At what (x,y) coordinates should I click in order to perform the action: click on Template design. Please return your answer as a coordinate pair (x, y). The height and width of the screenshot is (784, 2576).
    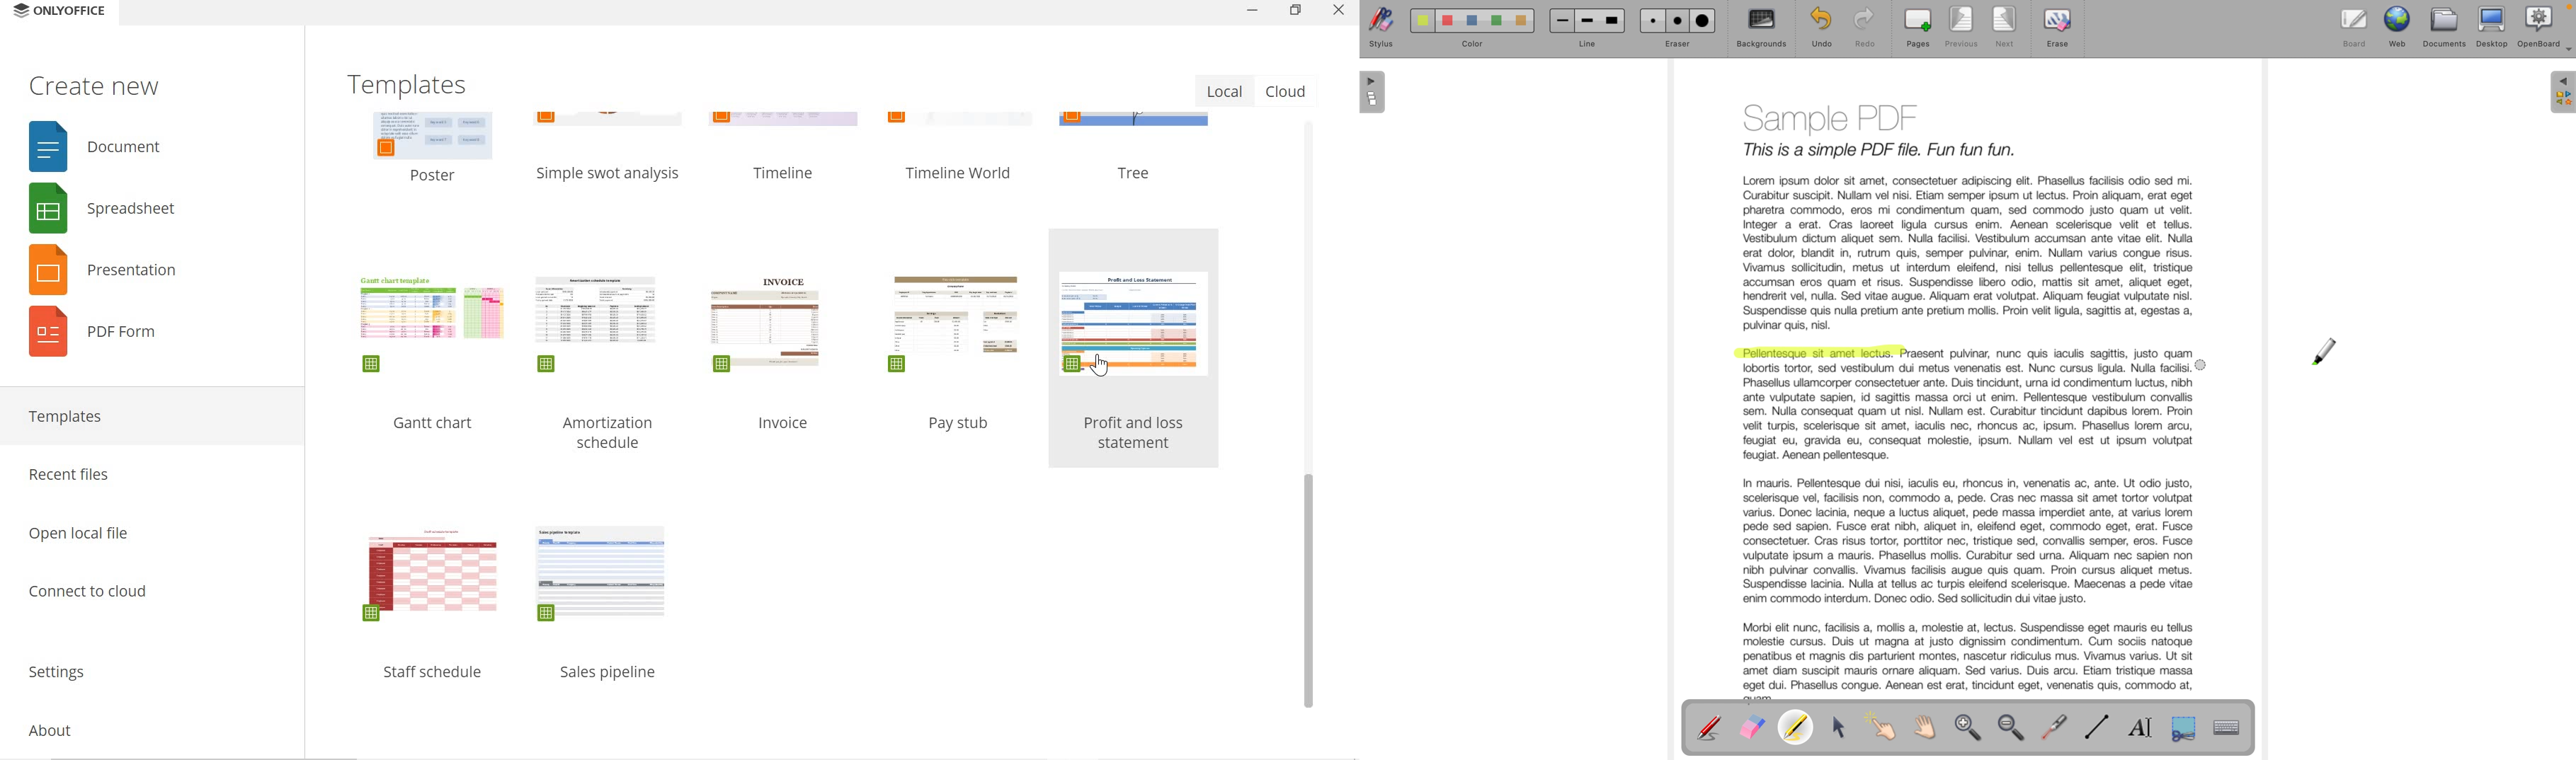
    Looking at the image, I should click on (1136, 323).